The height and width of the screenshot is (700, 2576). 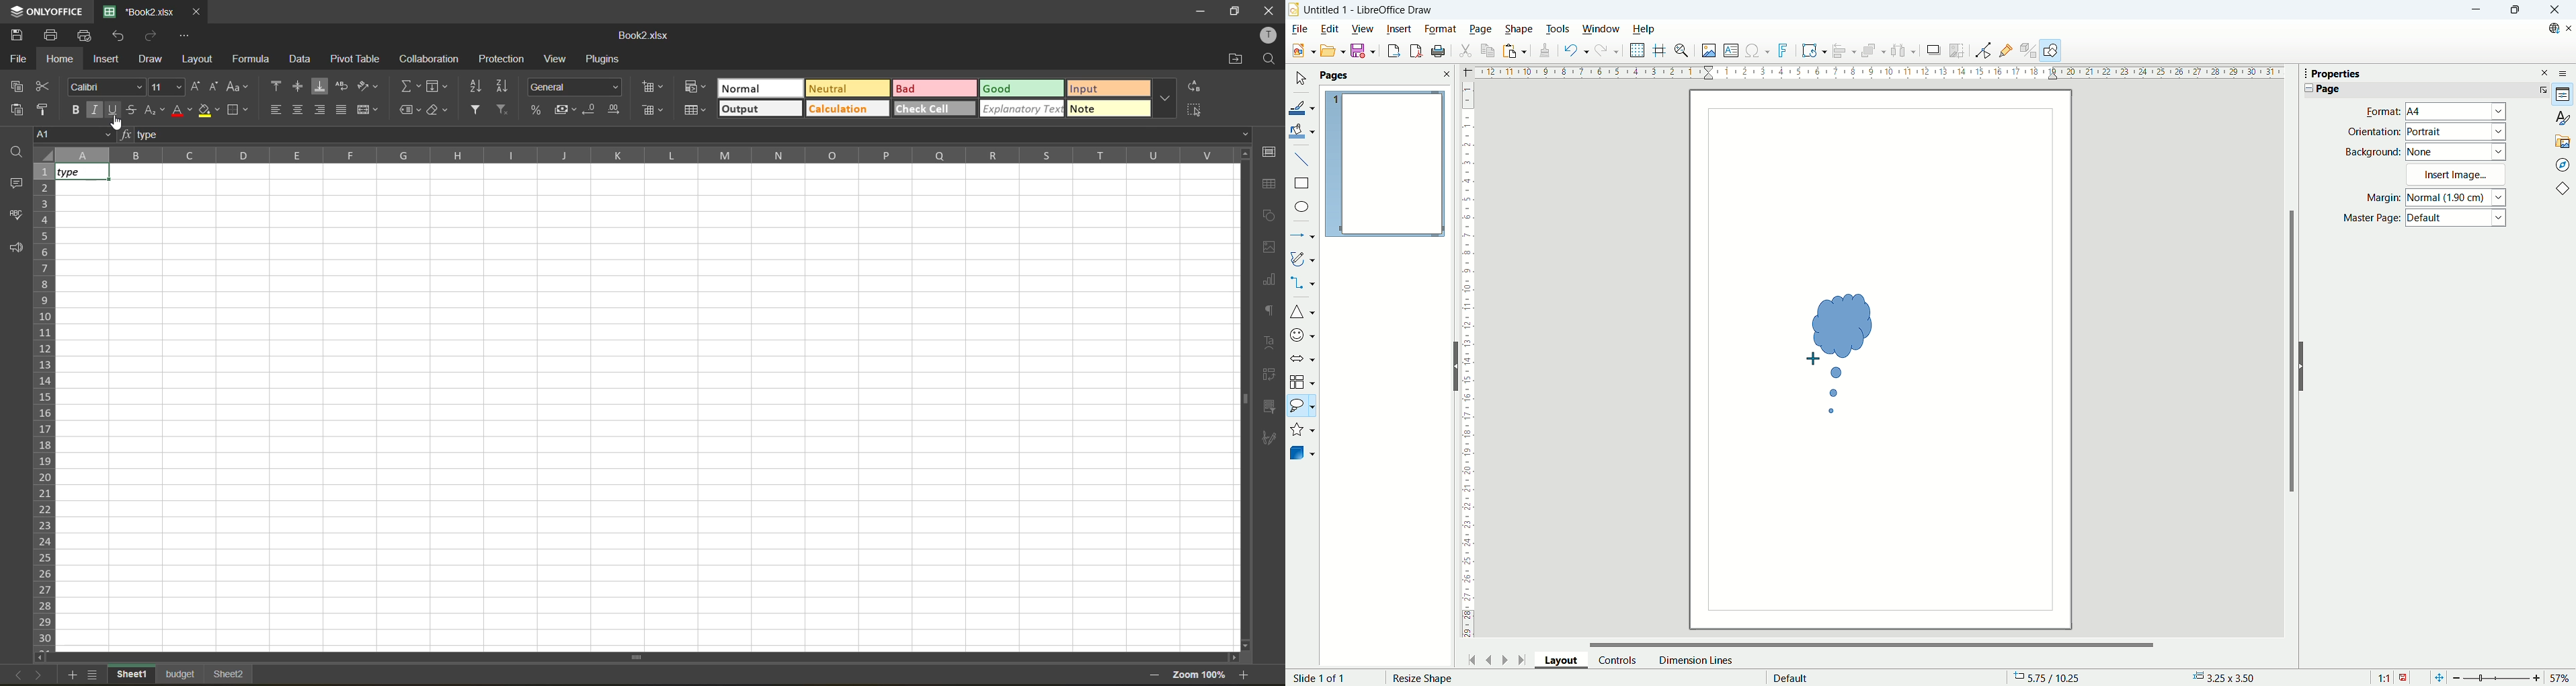 What do you see at coordinates (1543, 51) in the screenshot?
I see `clone formatting` at bounding box center [1543, 51].